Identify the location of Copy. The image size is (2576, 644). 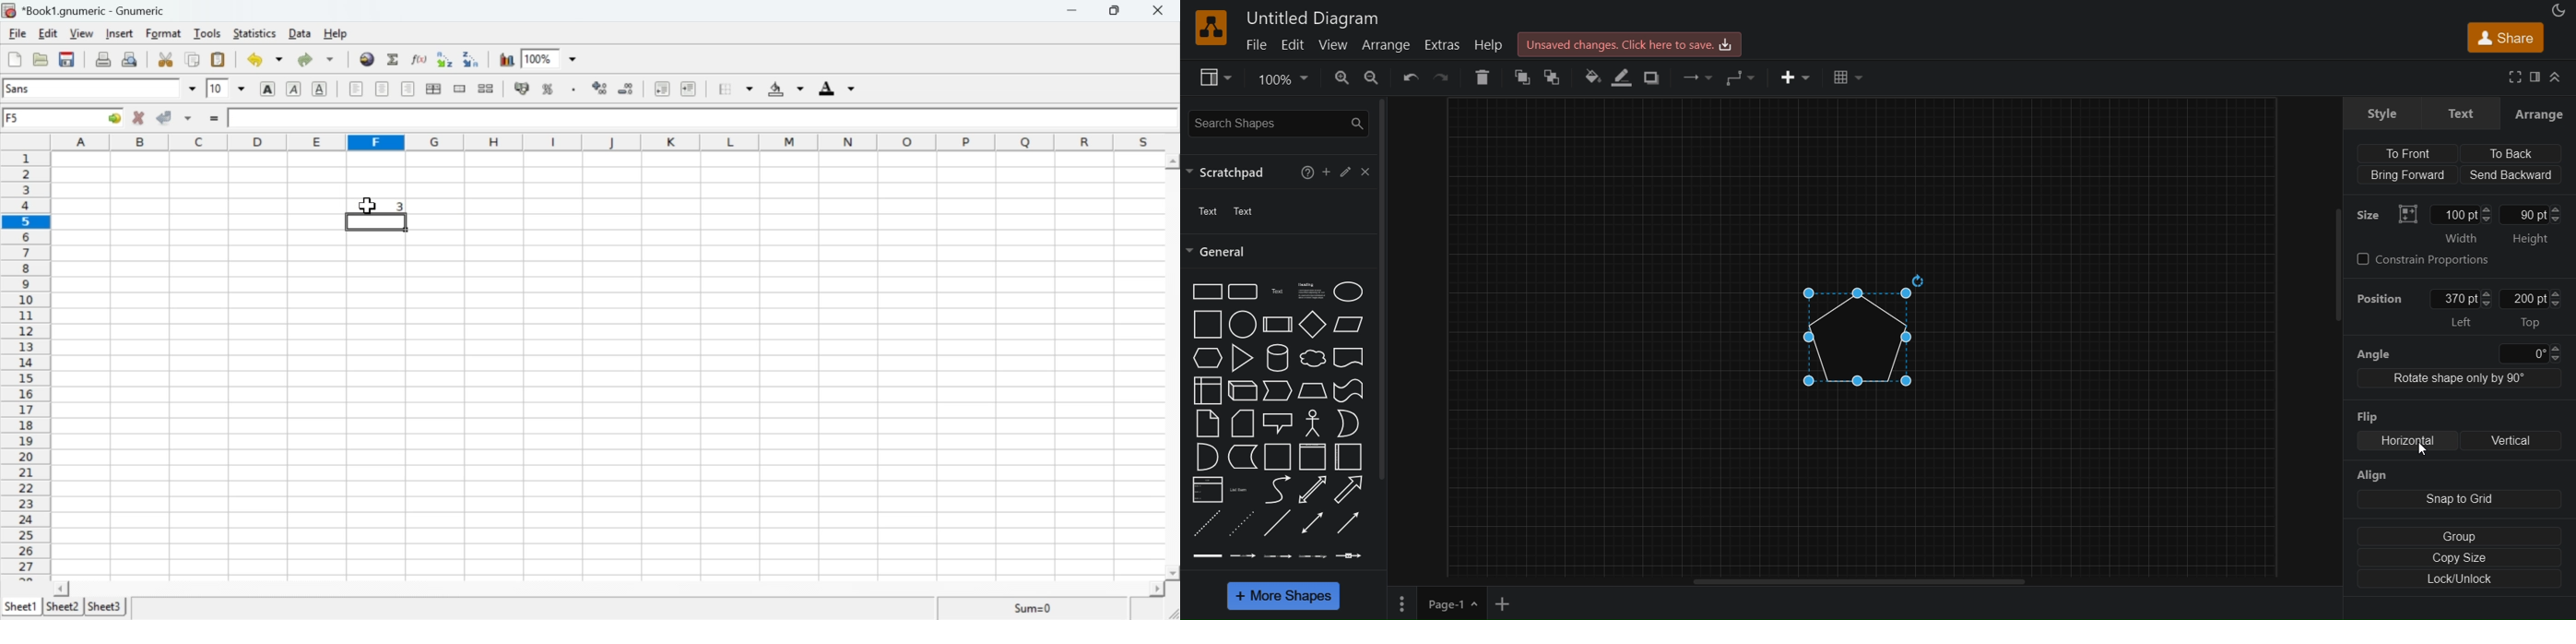
(194, 59).